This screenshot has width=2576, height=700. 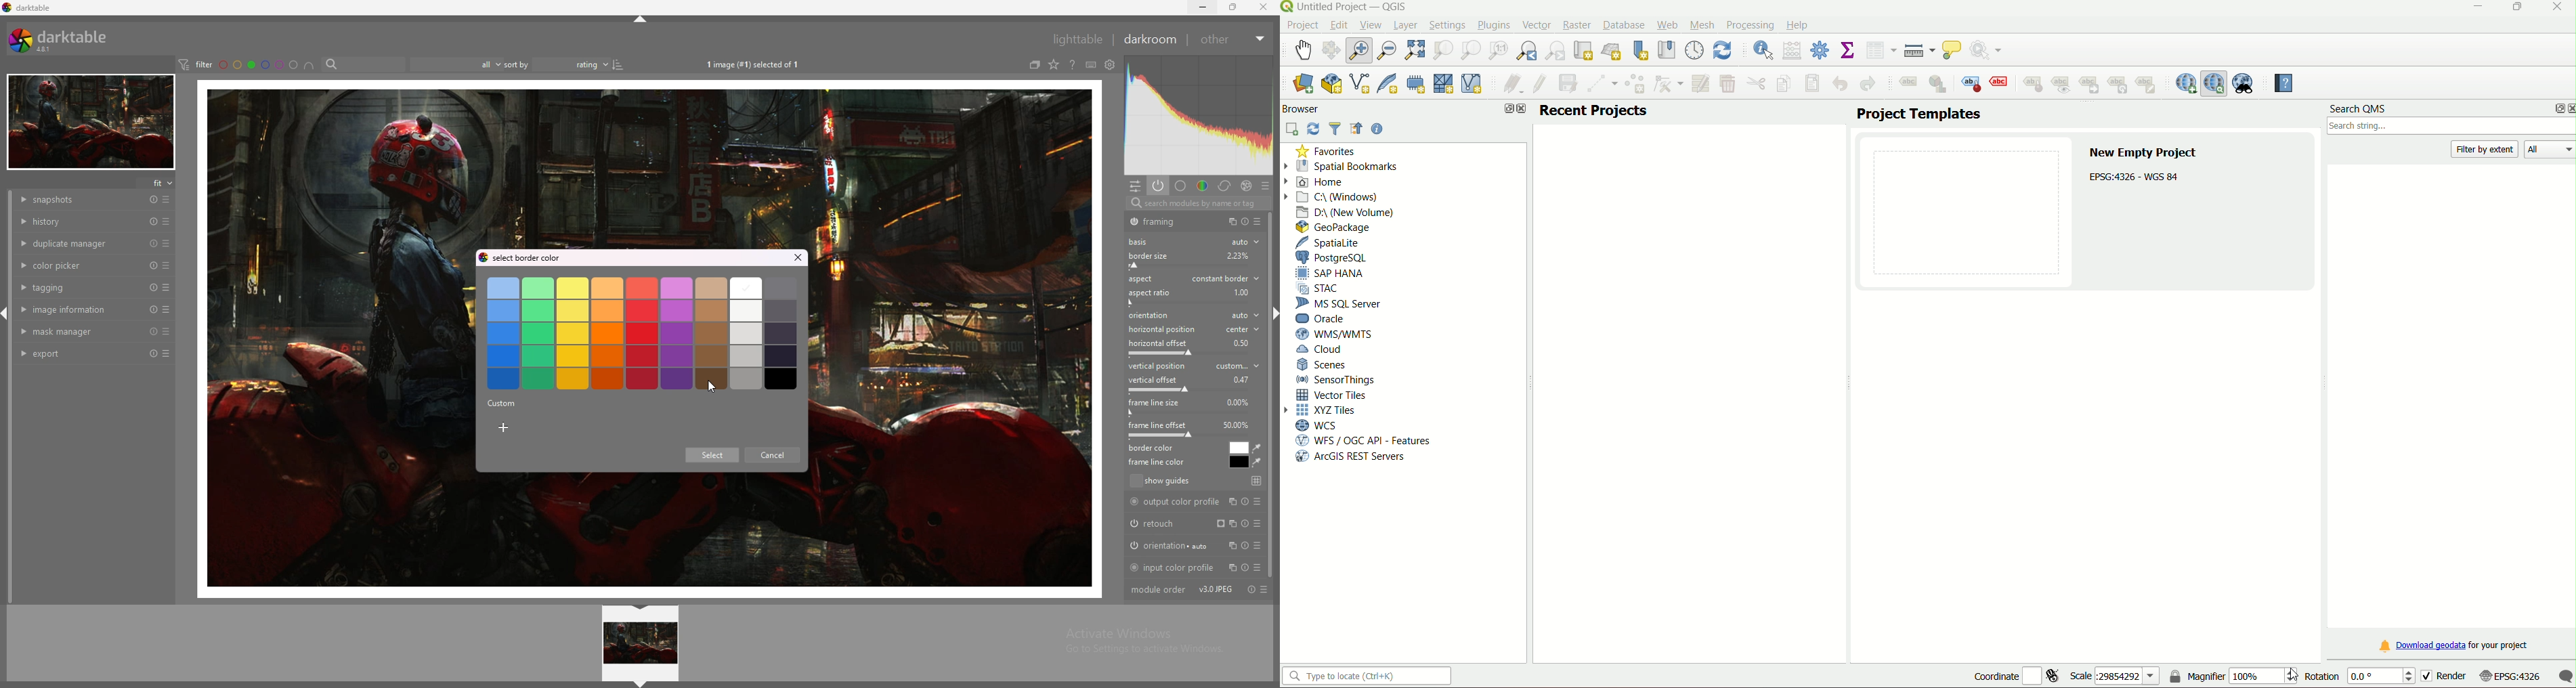 I want to click on export, so click(x=79, y=354).